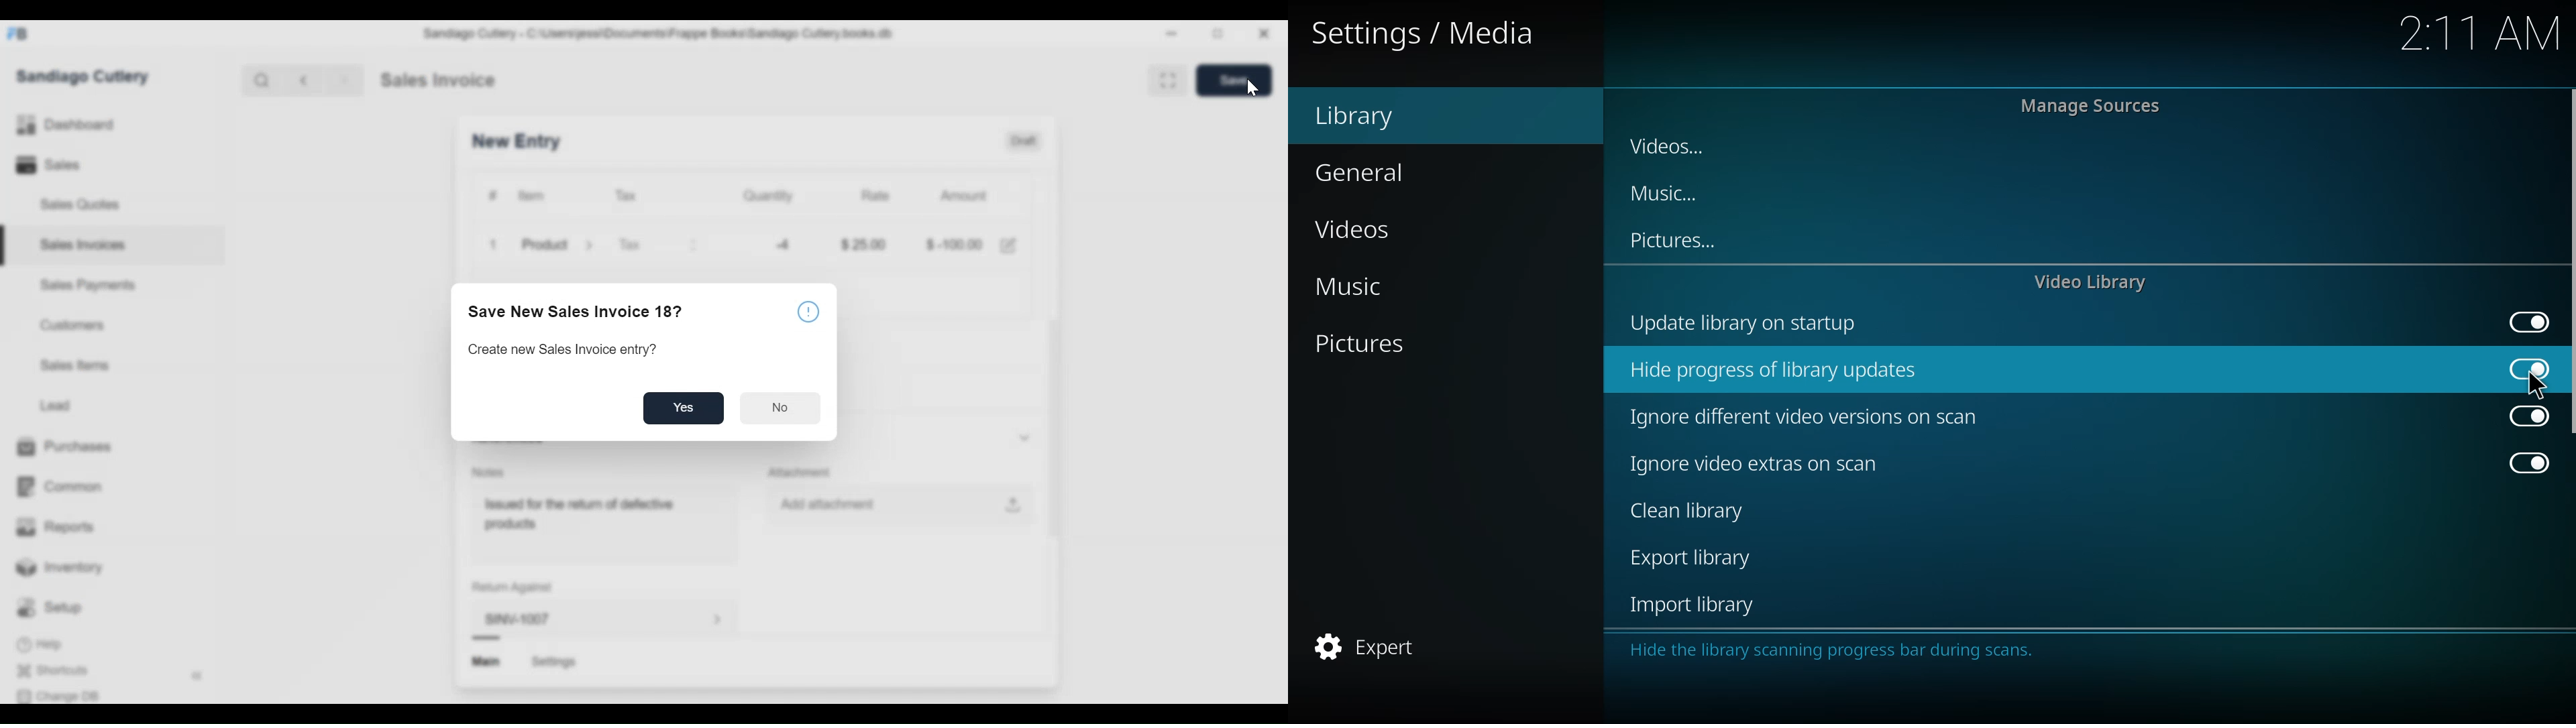 The image size is (2576, 728). Describe the element at coordinates (1251, 88) in the screenshot. I see `Cursor` at that location.